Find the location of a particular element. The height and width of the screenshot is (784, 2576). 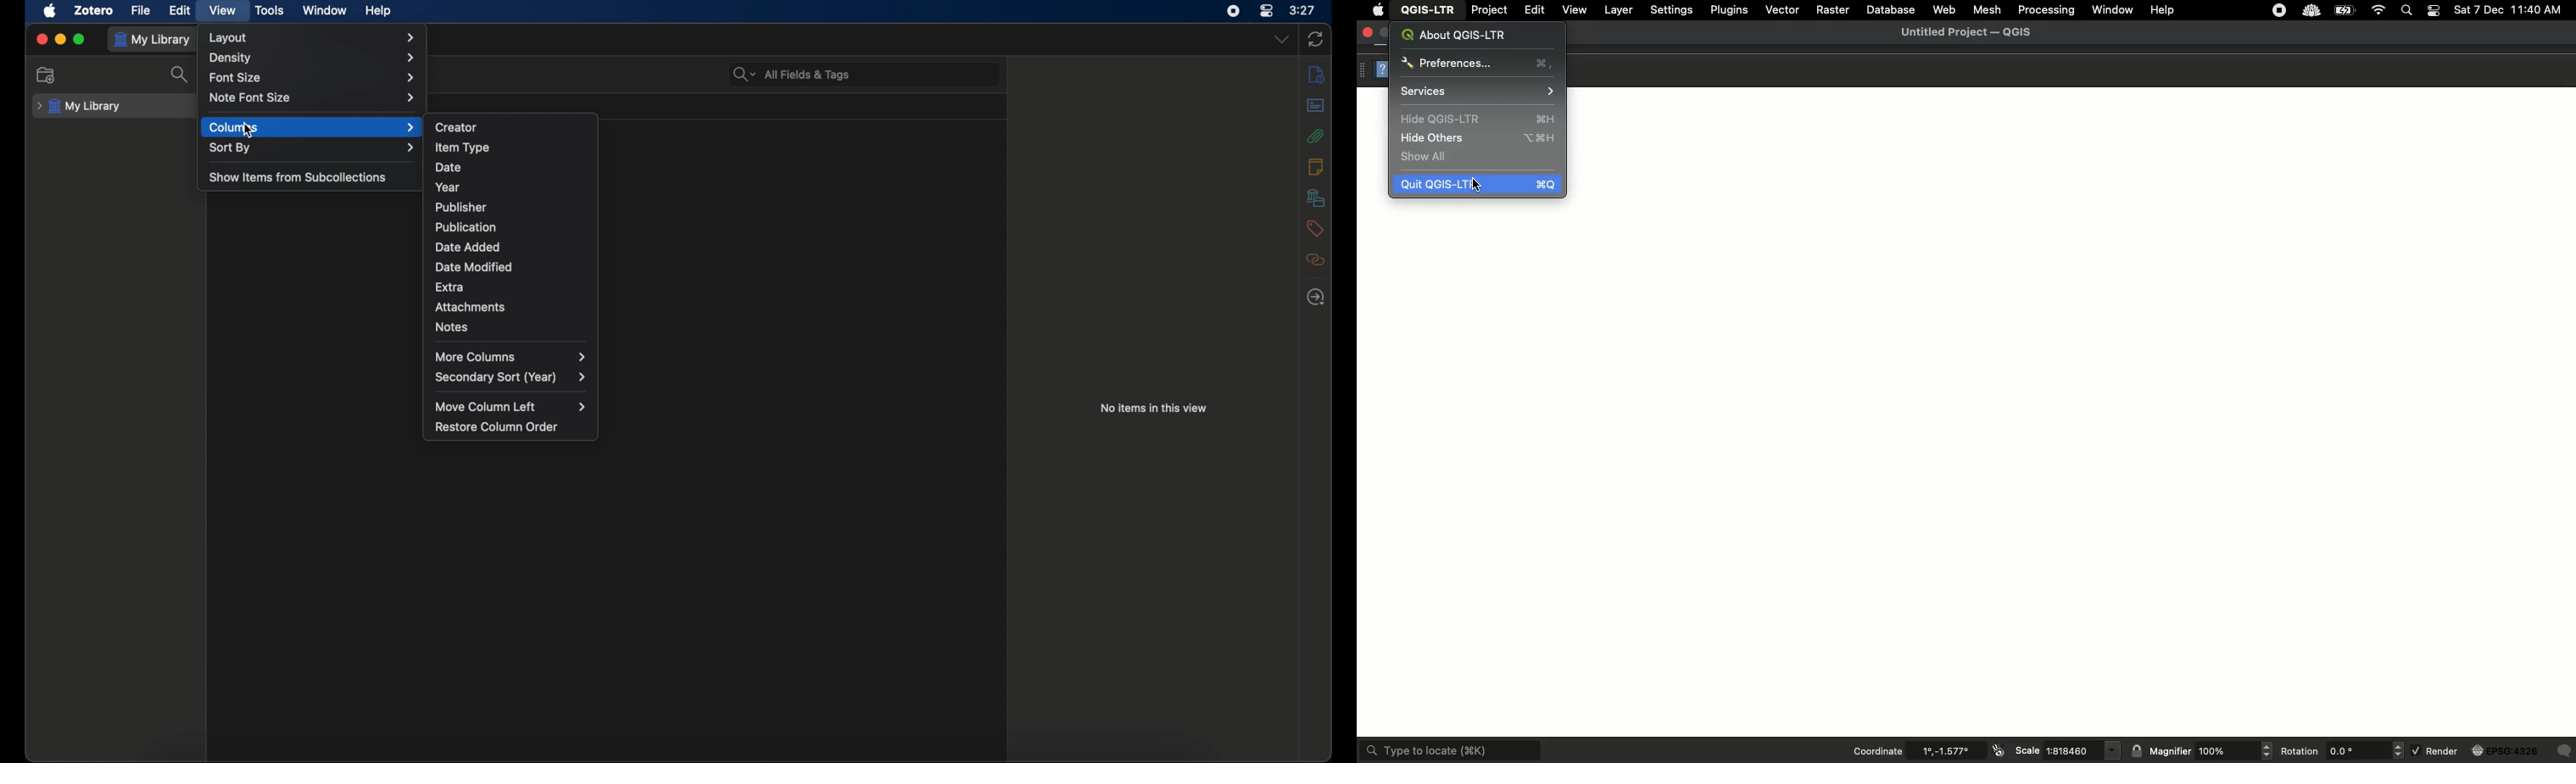

Database is located at coordinates (1893, 9).